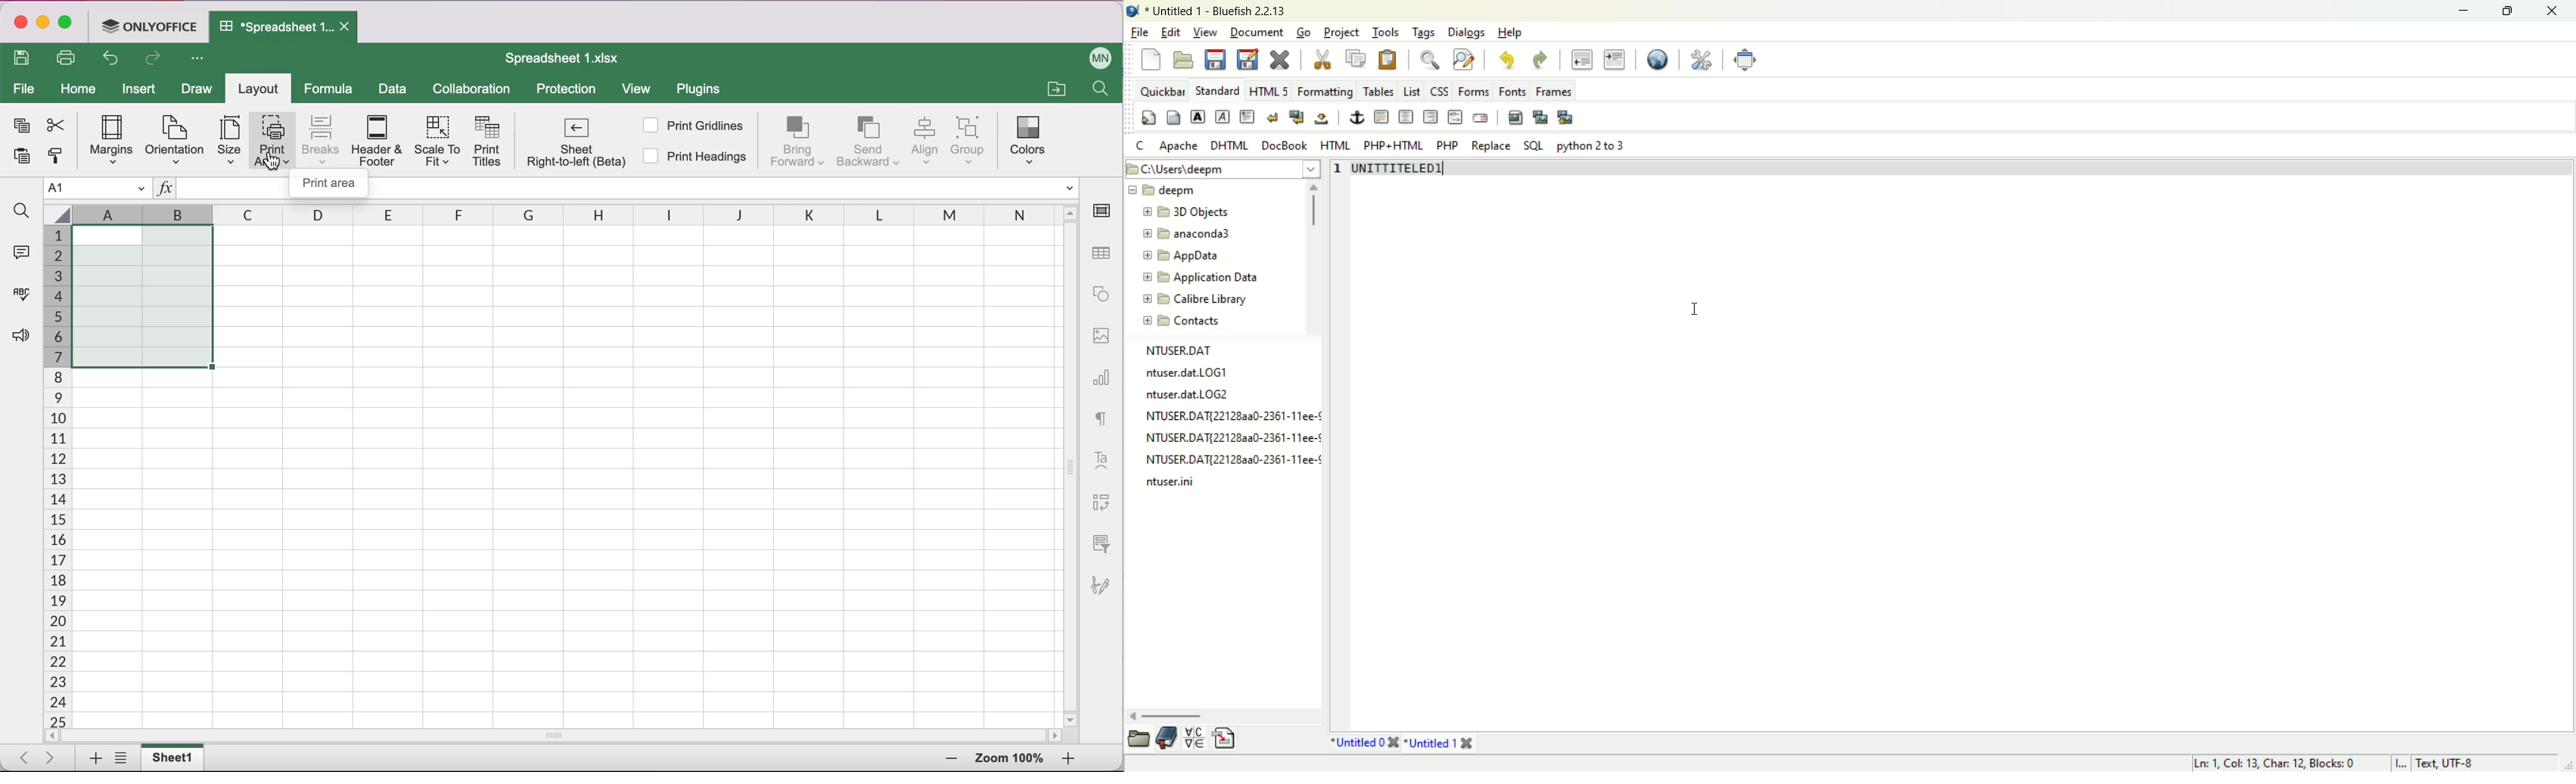 The width and height of the screenshot is (2576, 784). What do you see at coordinates (106, 141) in the screenshot?
I see `Margins` at bounding box center [106, 141].